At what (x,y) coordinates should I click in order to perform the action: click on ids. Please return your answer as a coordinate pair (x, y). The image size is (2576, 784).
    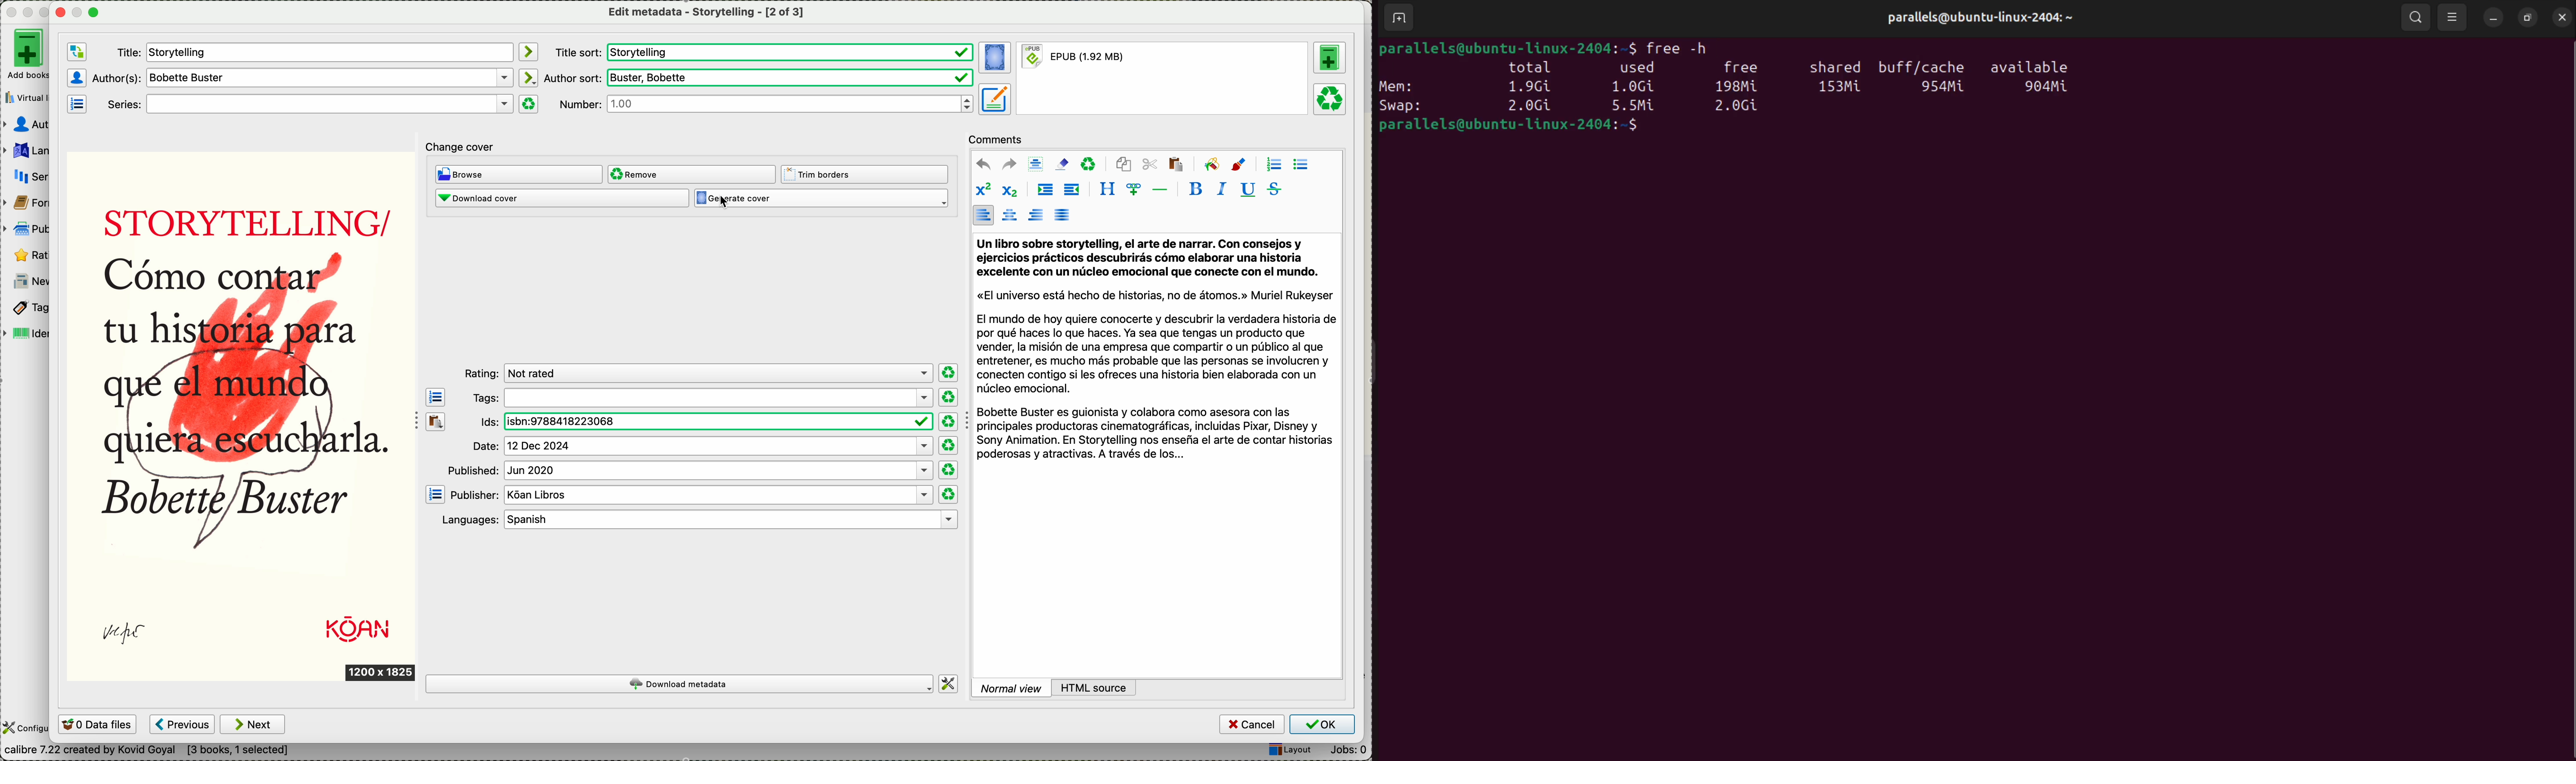
    Looking at the image, I should click on (700, 421).